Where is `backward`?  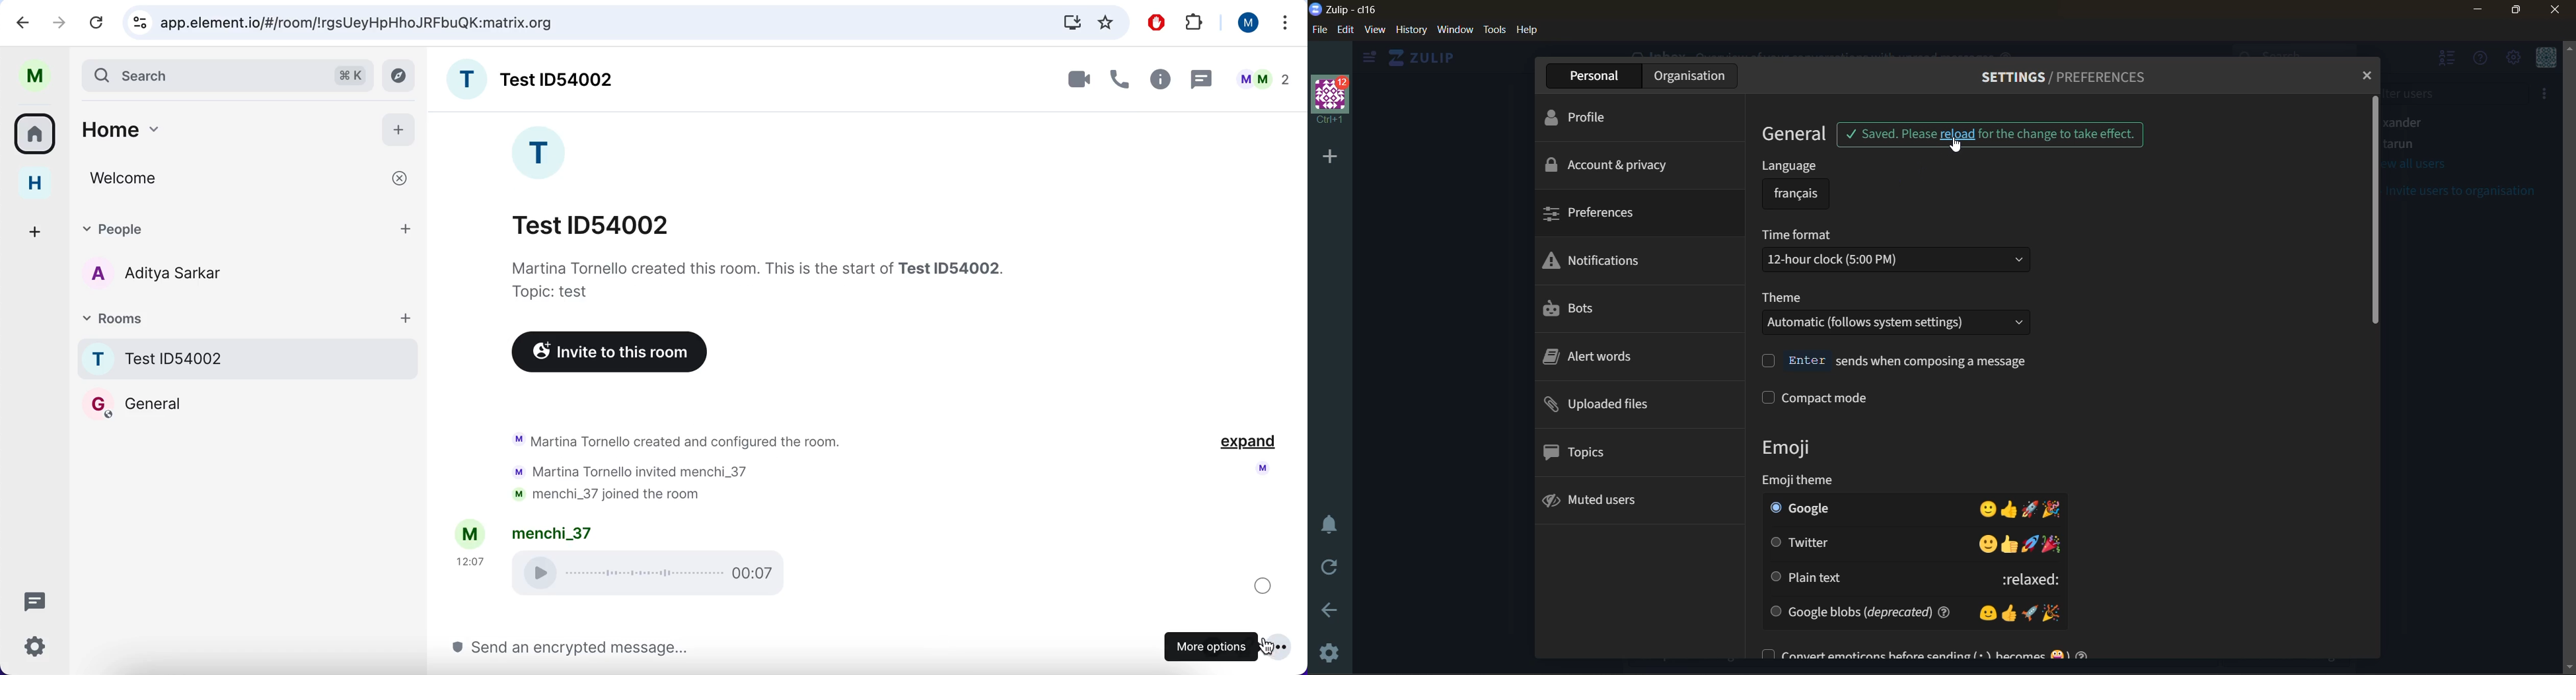
backward is located at coordinates (18, 22).